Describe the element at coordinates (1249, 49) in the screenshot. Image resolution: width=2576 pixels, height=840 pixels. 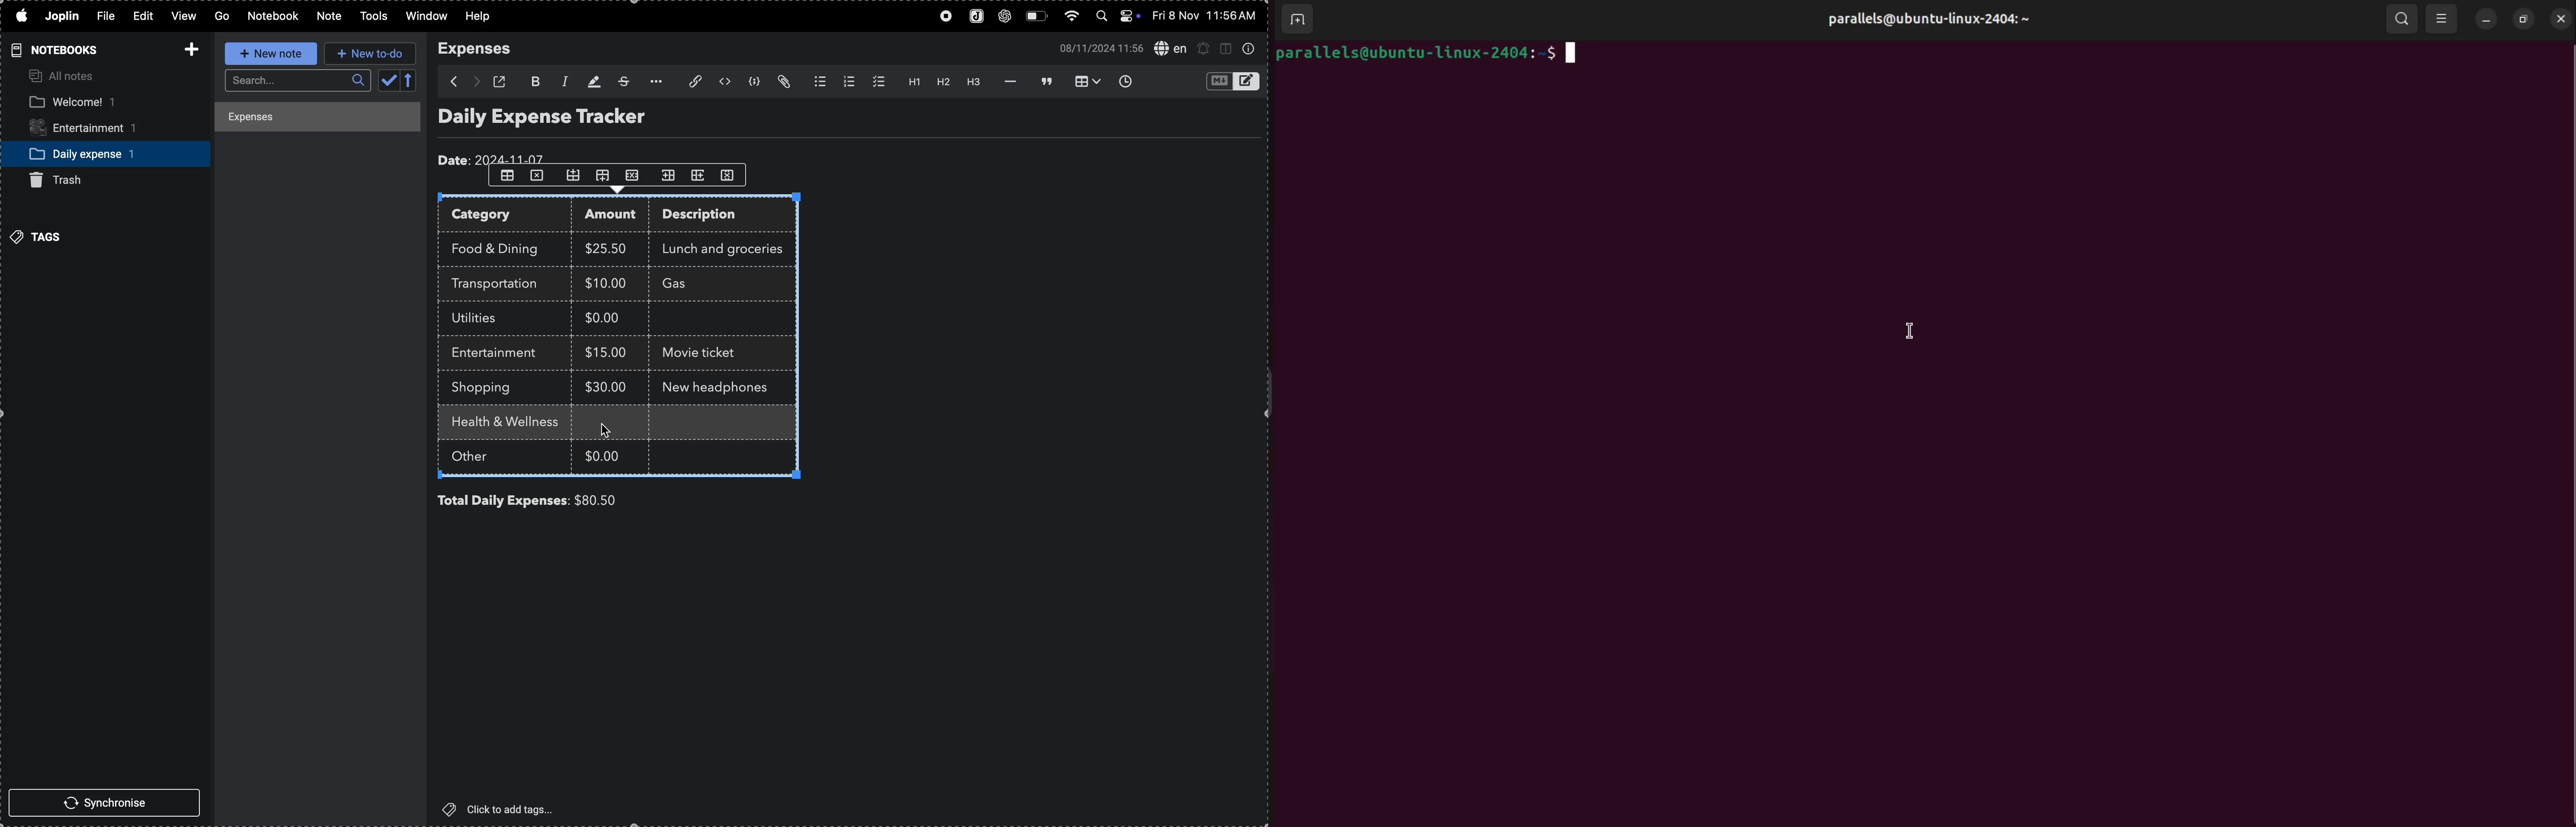
I see `info` at that location.